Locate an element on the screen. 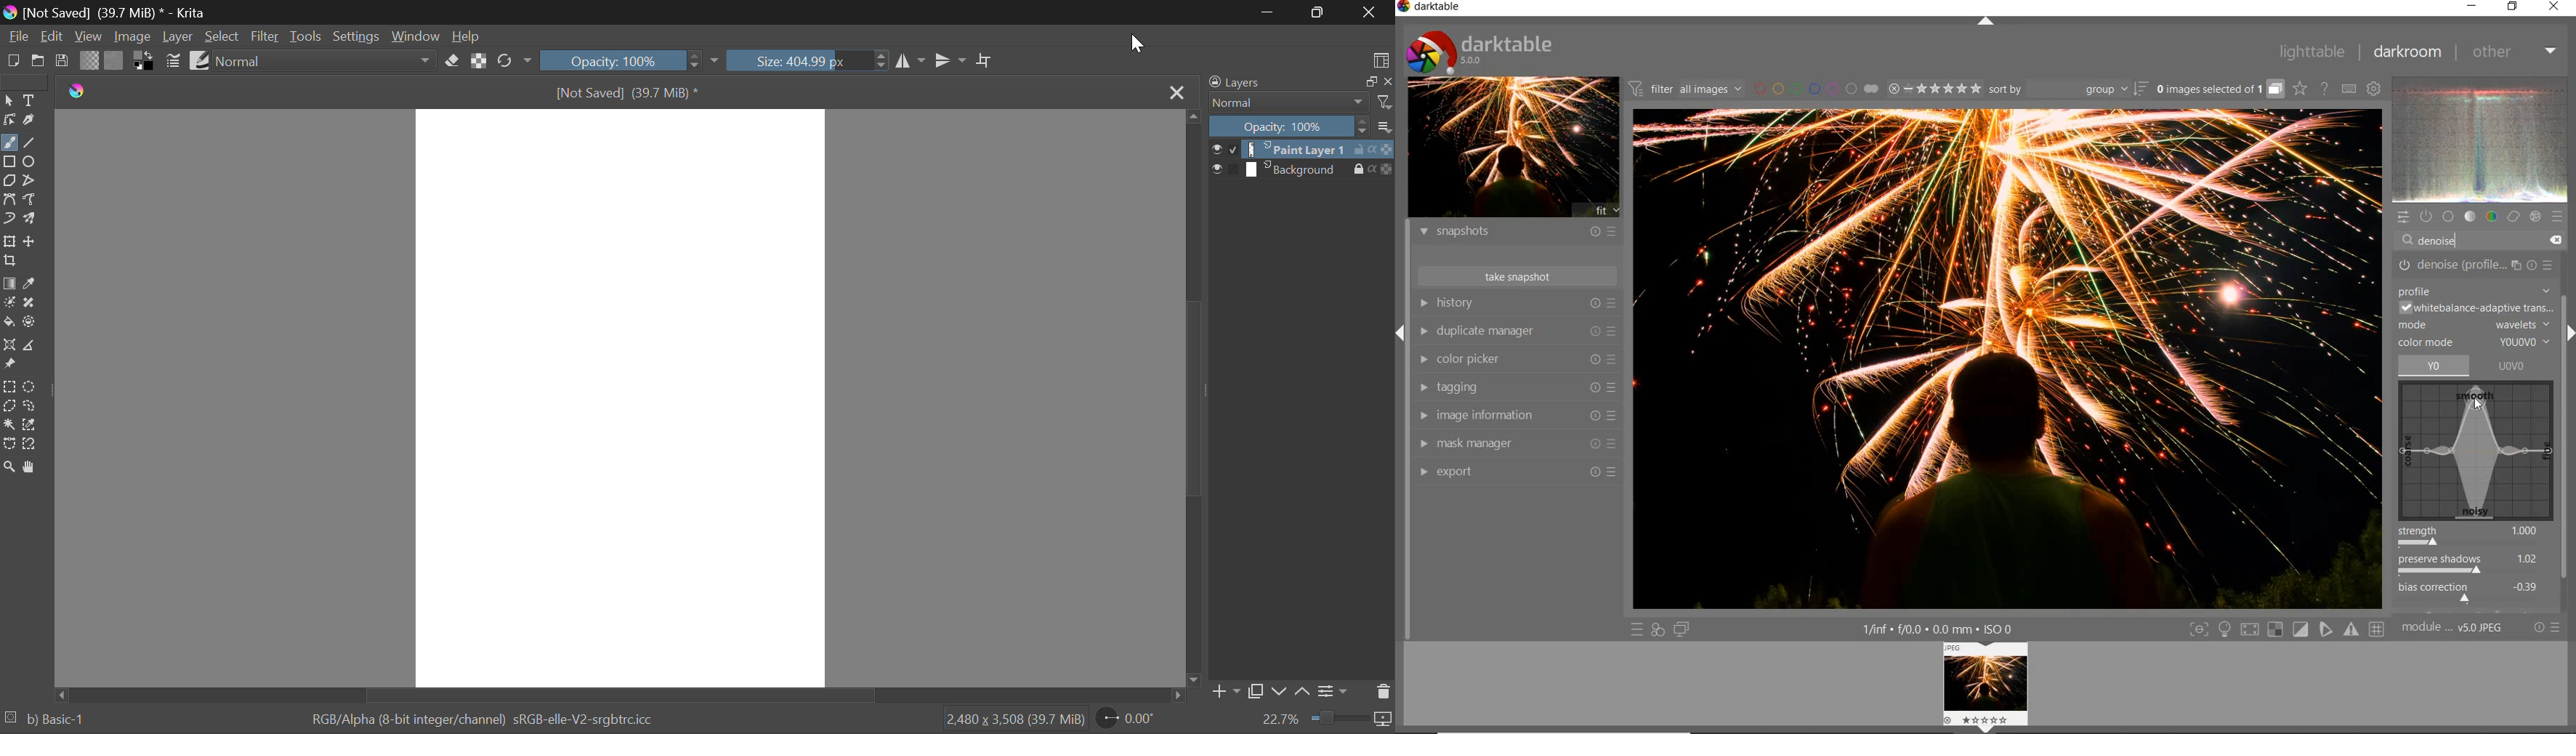 Image resolution: width=2576 pixels, height=756 pixels. Eyedropper is located at coordinates (31, 283).